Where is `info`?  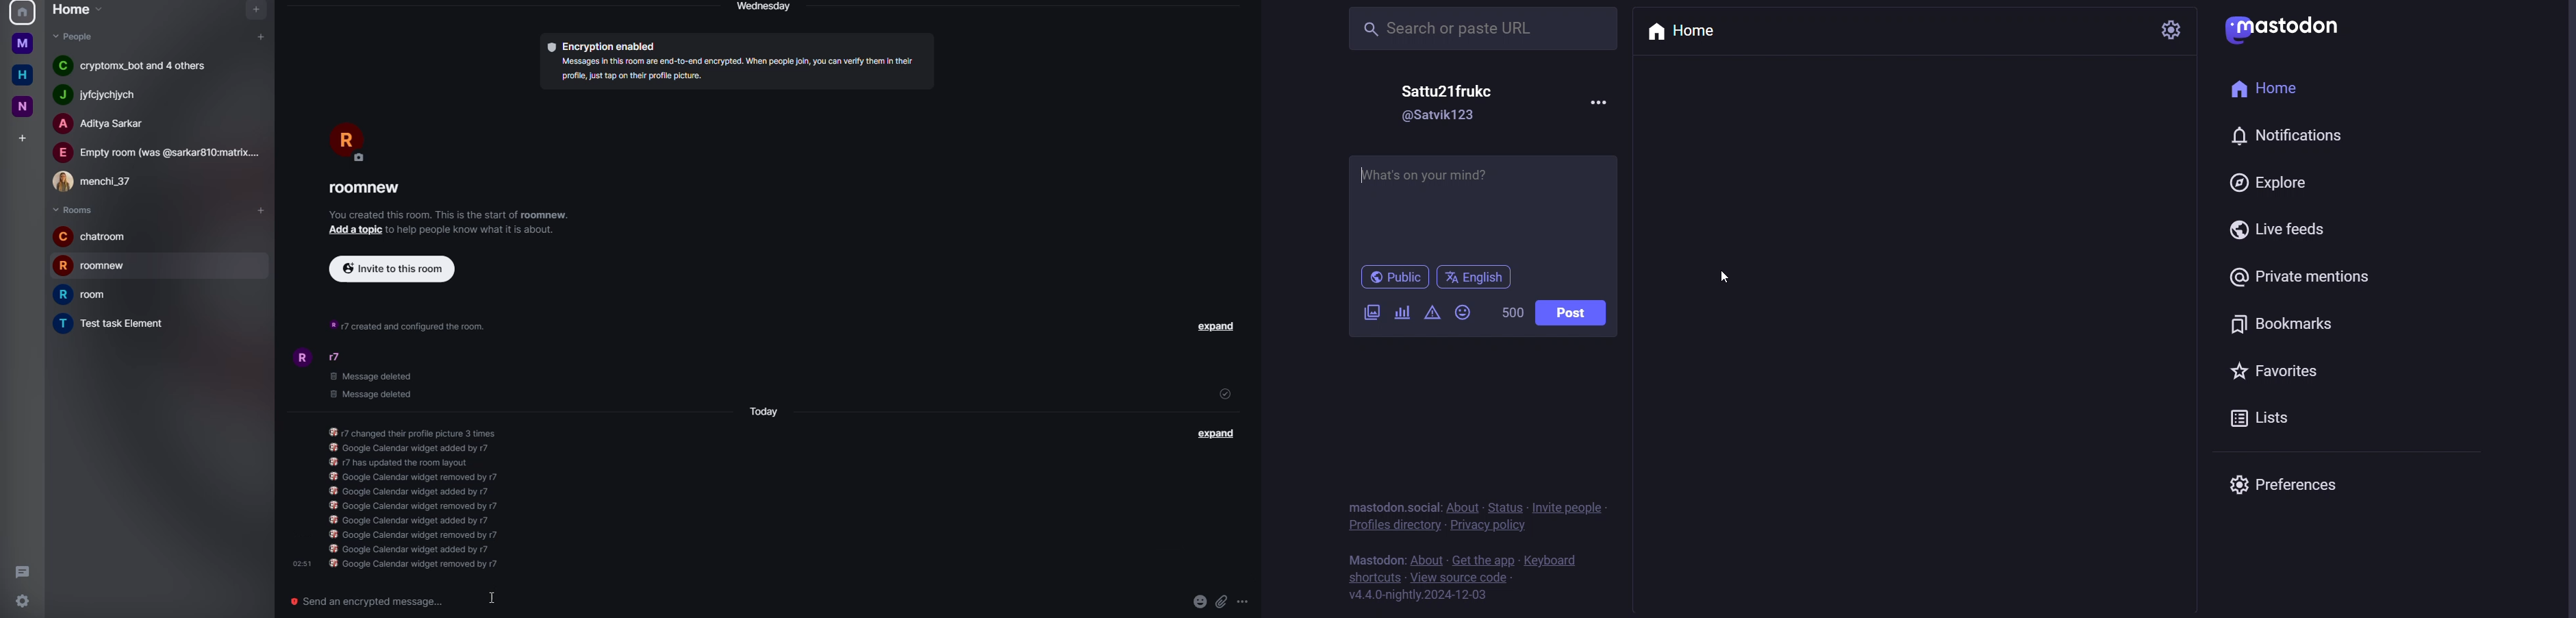 info is located at coordinates (478, 231).